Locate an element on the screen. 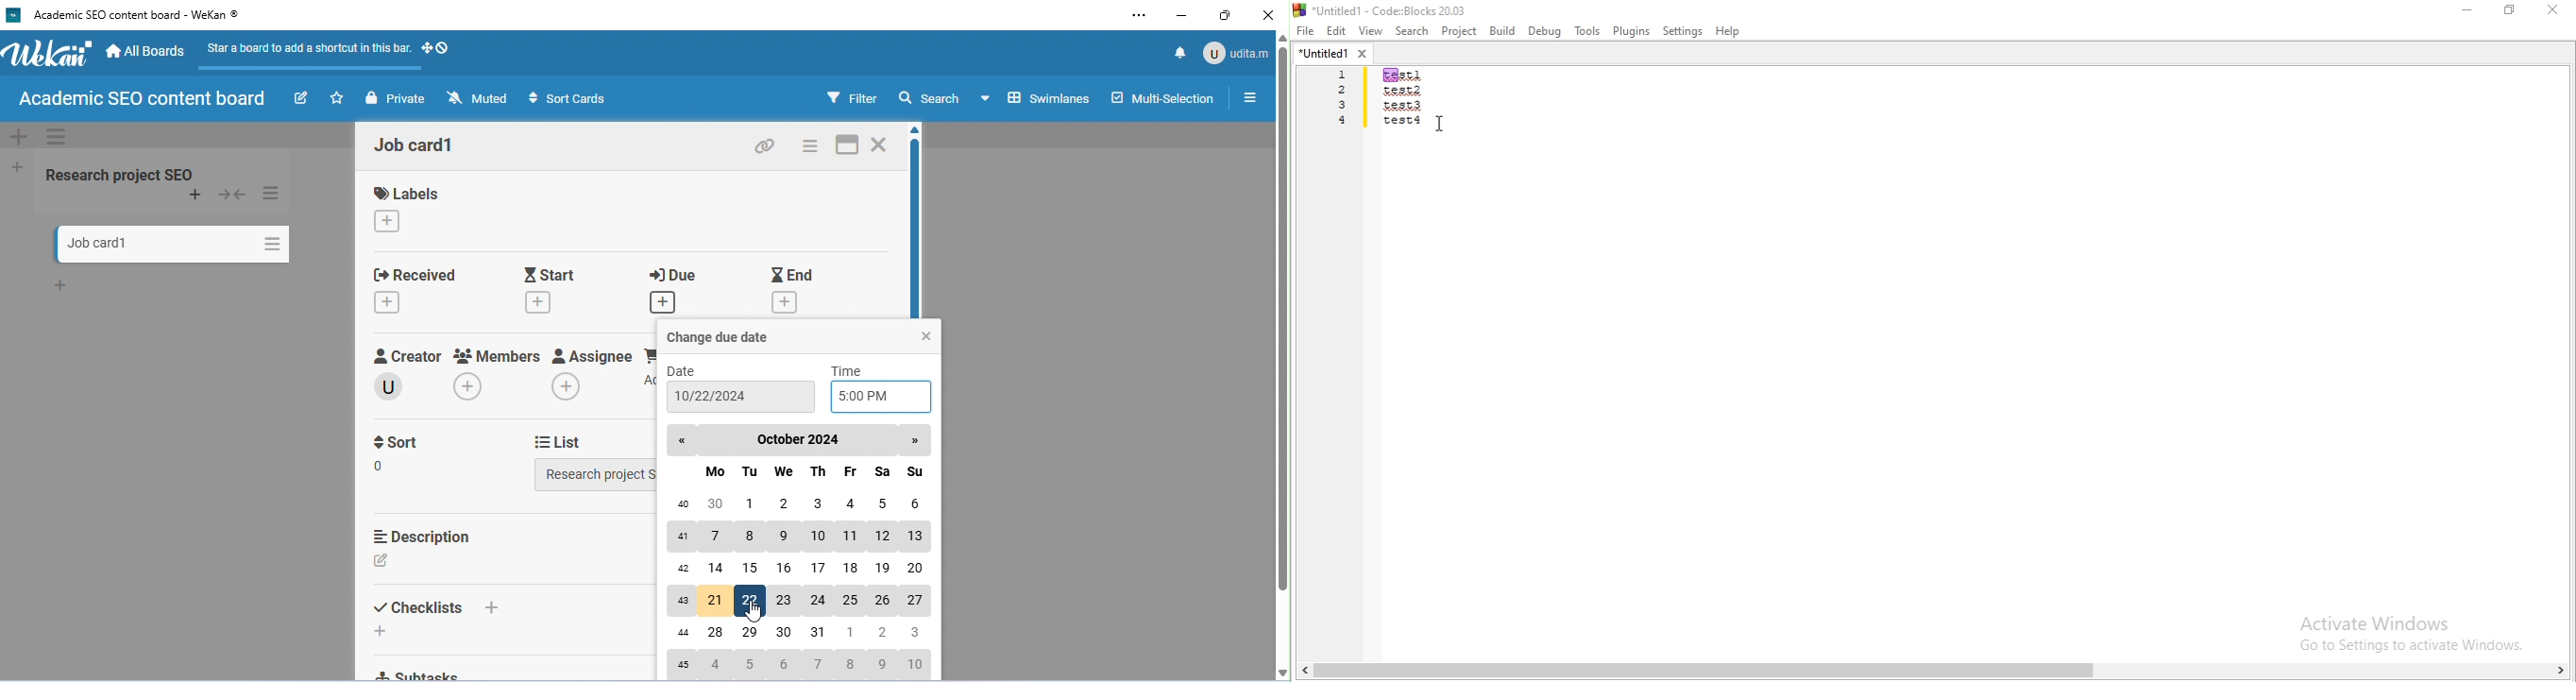  Edit  is located at coordinates (1337, 31).